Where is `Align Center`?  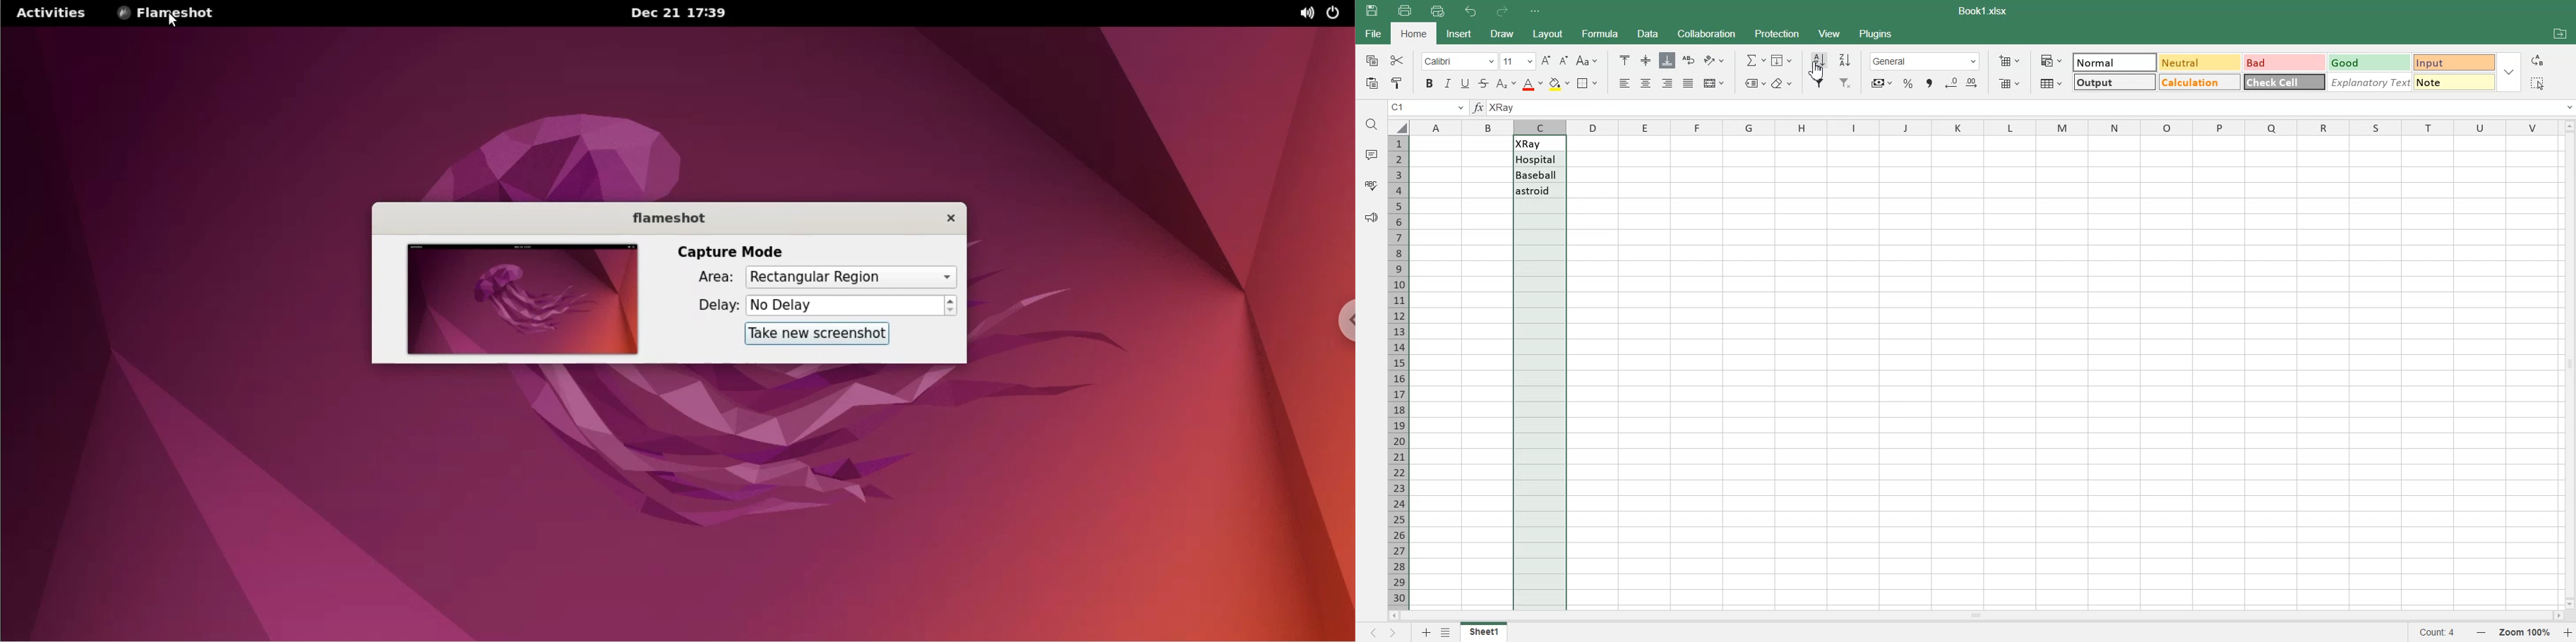 Align Center is located at coordinates (1647, 83).